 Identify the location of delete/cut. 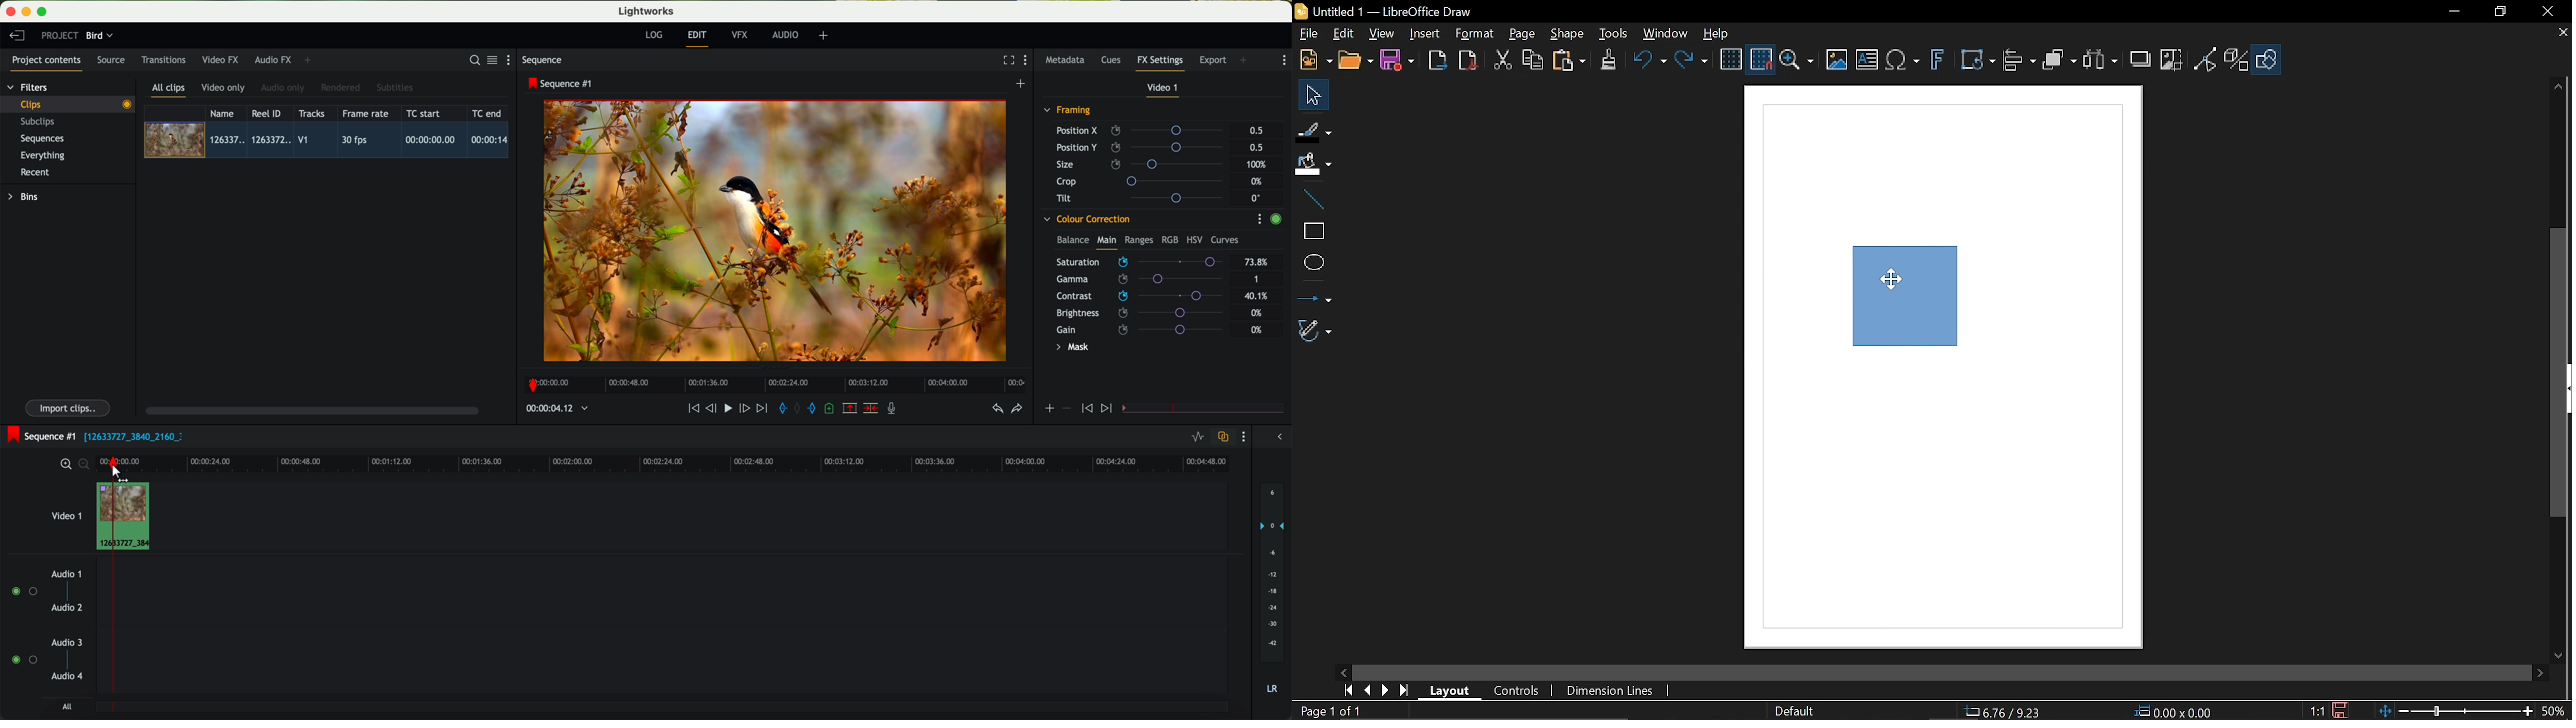
(871, 408).